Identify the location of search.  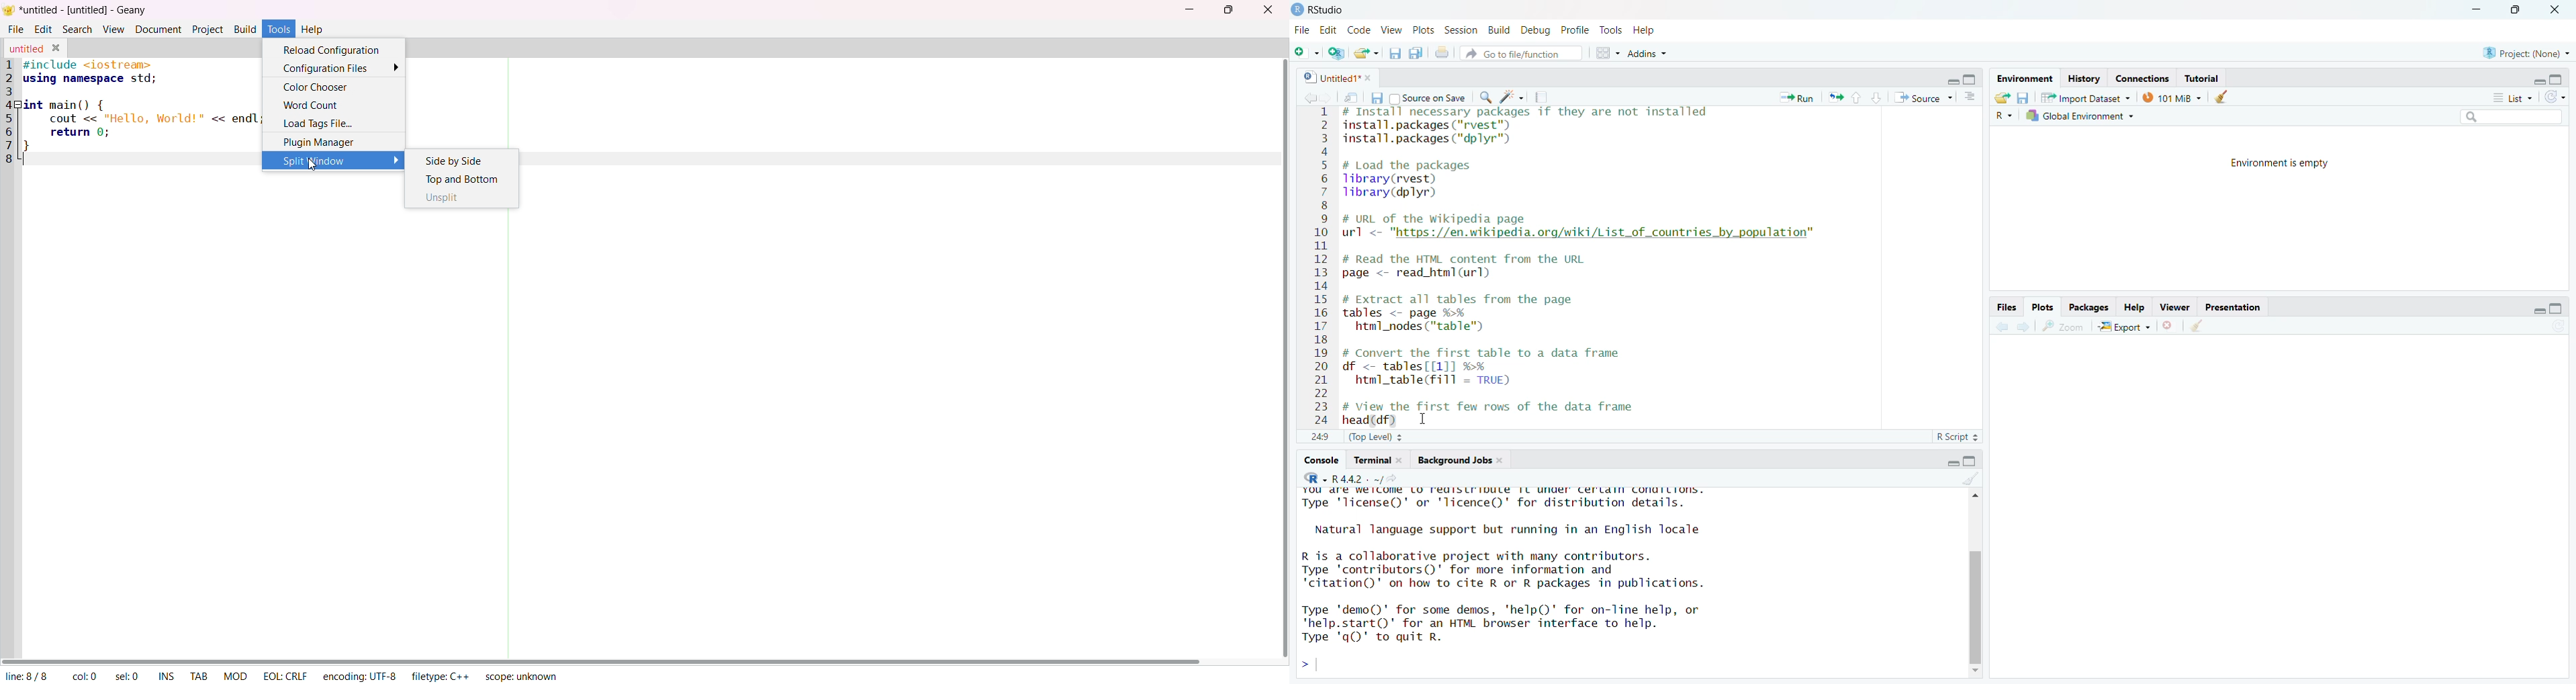
(1487, 97).